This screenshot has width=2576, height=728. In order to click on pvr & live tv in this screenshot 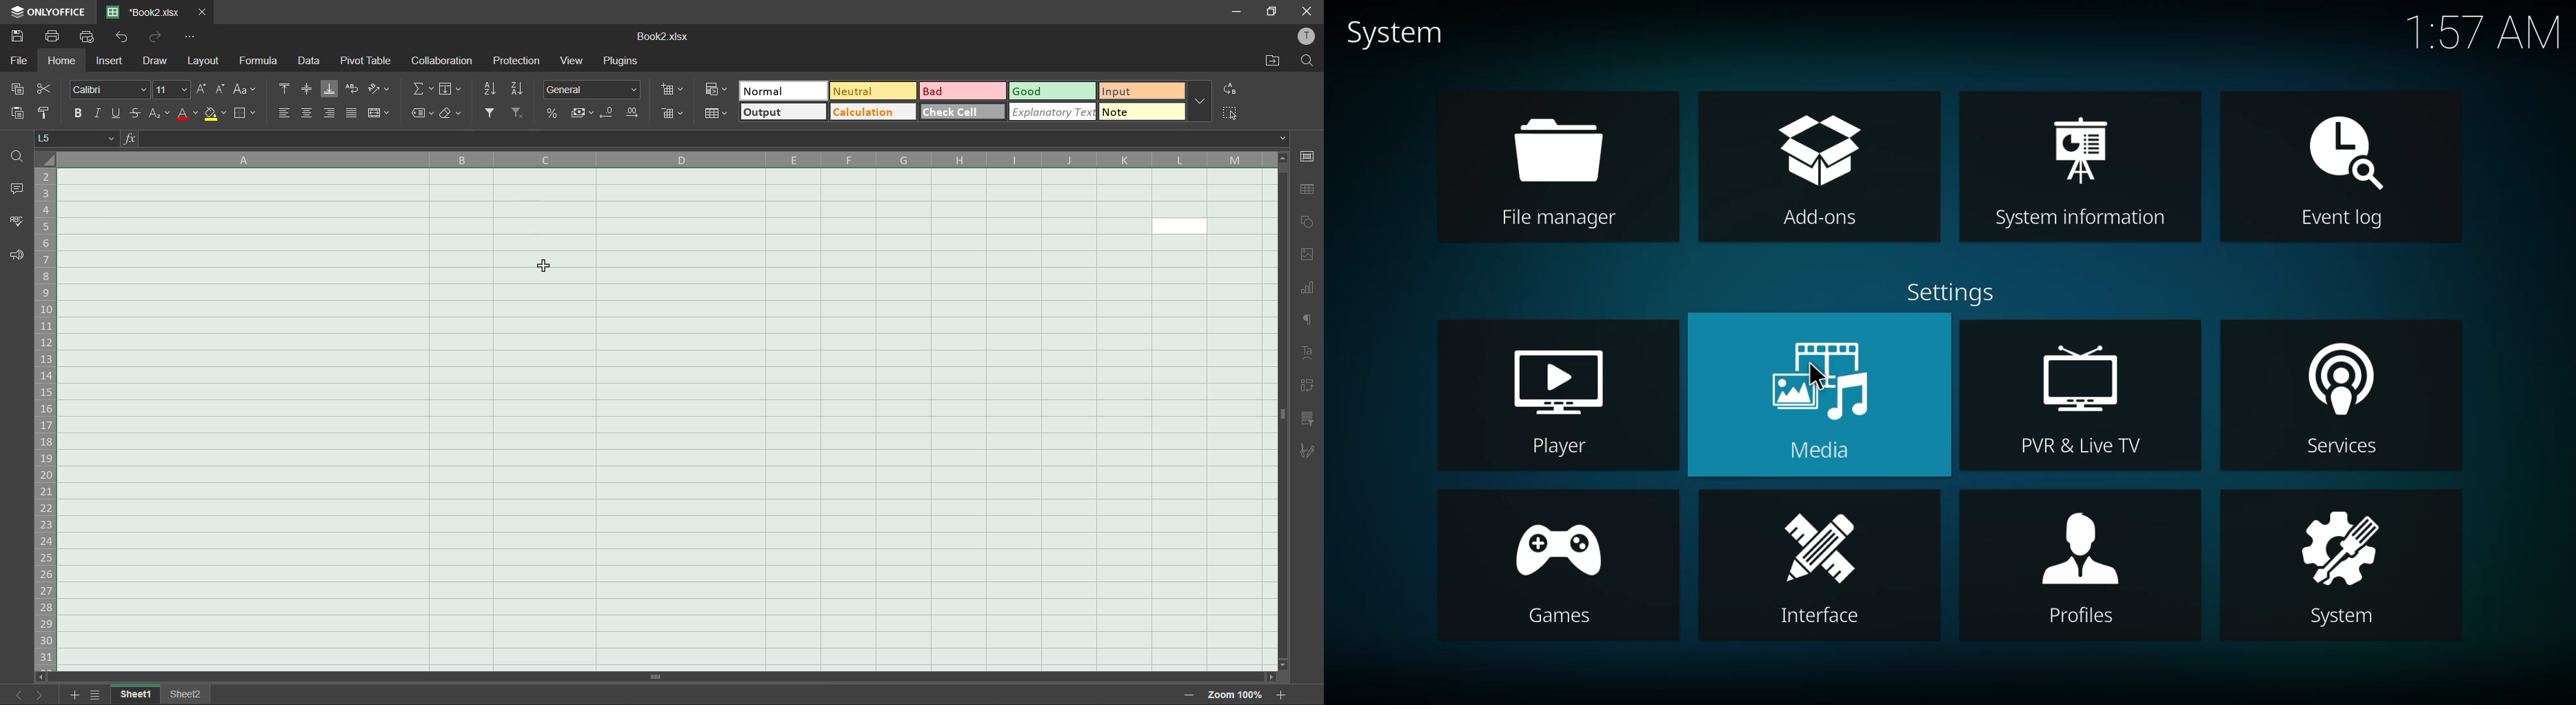, I will do `click(2085, 397)`.